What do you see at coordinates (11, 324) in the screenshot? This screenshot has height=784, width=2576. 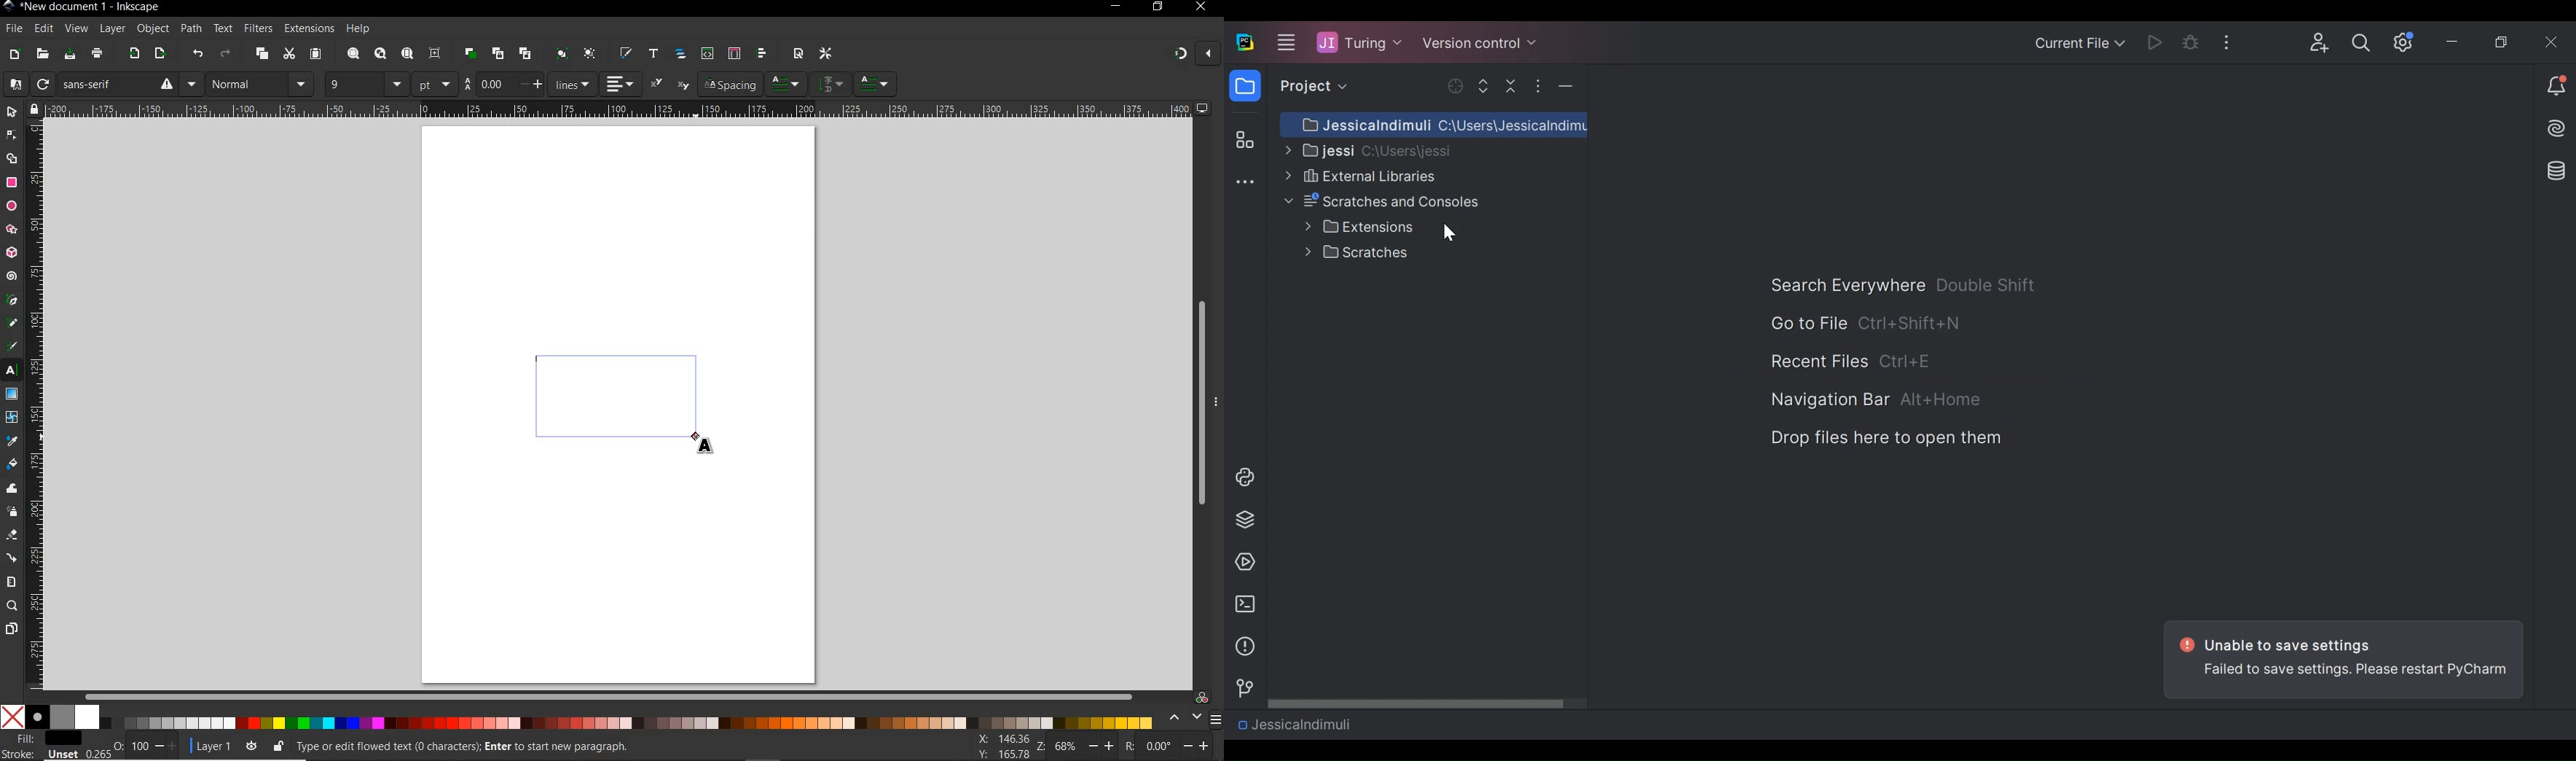 I see `pencil tool` at bounding box center [11, 324].